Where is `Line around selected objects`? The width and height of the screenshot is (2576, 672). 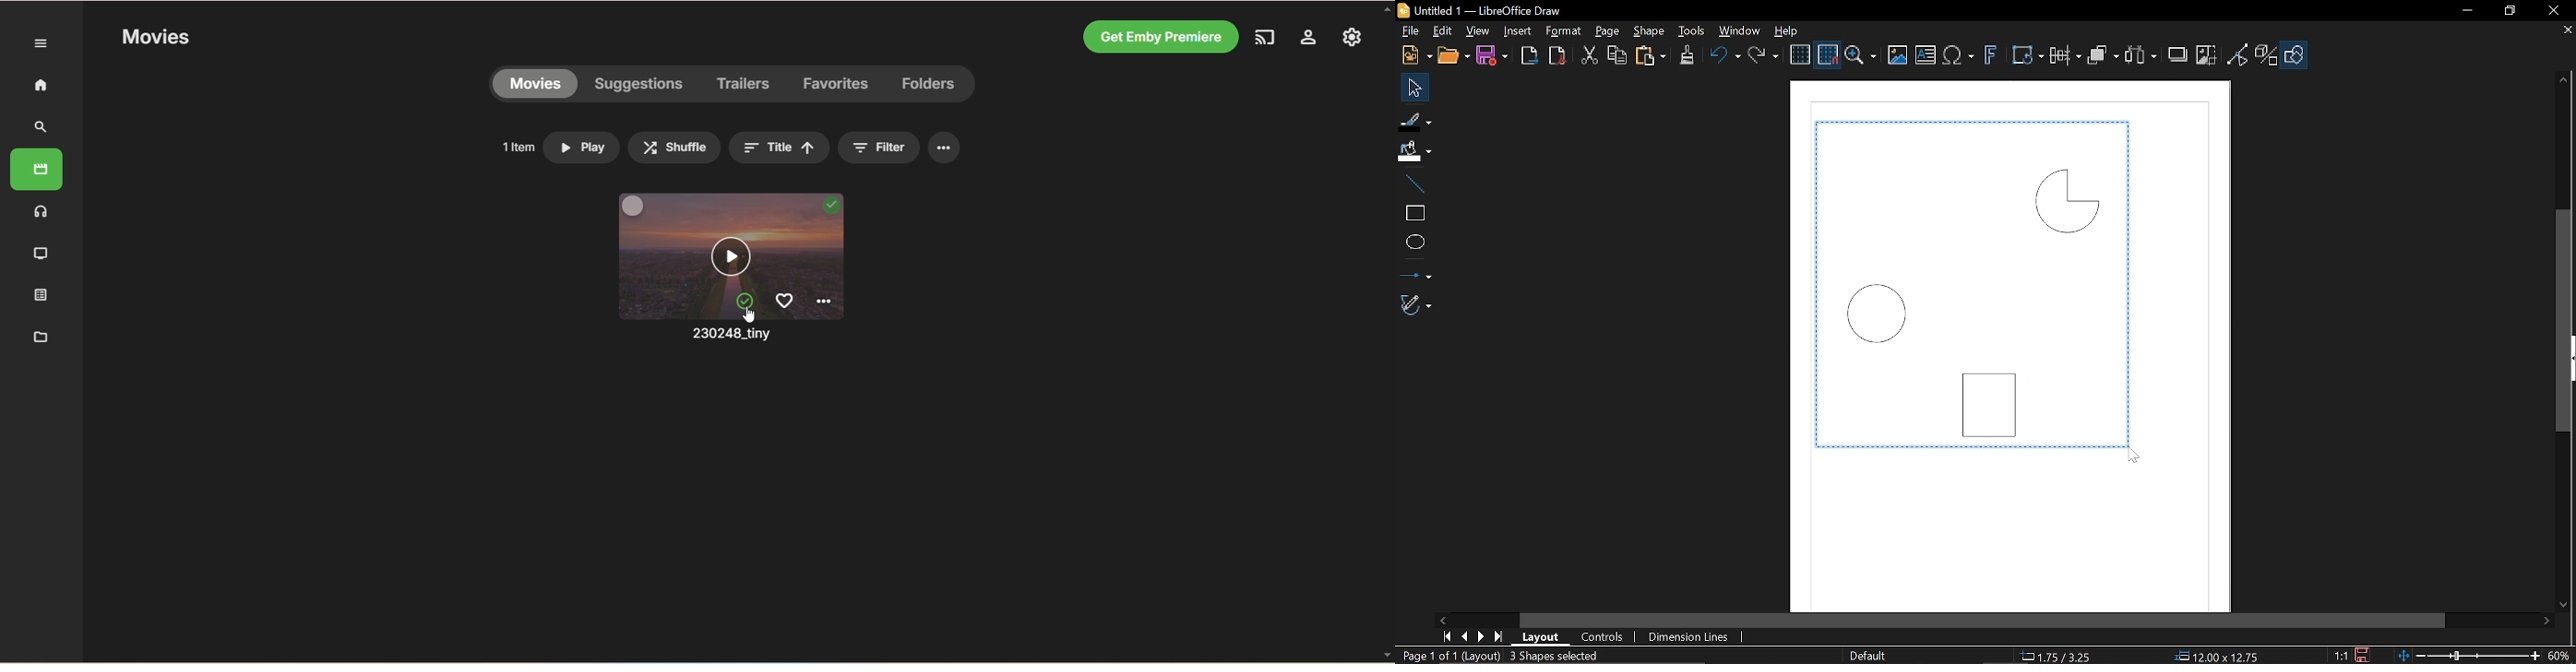 Line around selected objects is located at coordinates (1970, 122).